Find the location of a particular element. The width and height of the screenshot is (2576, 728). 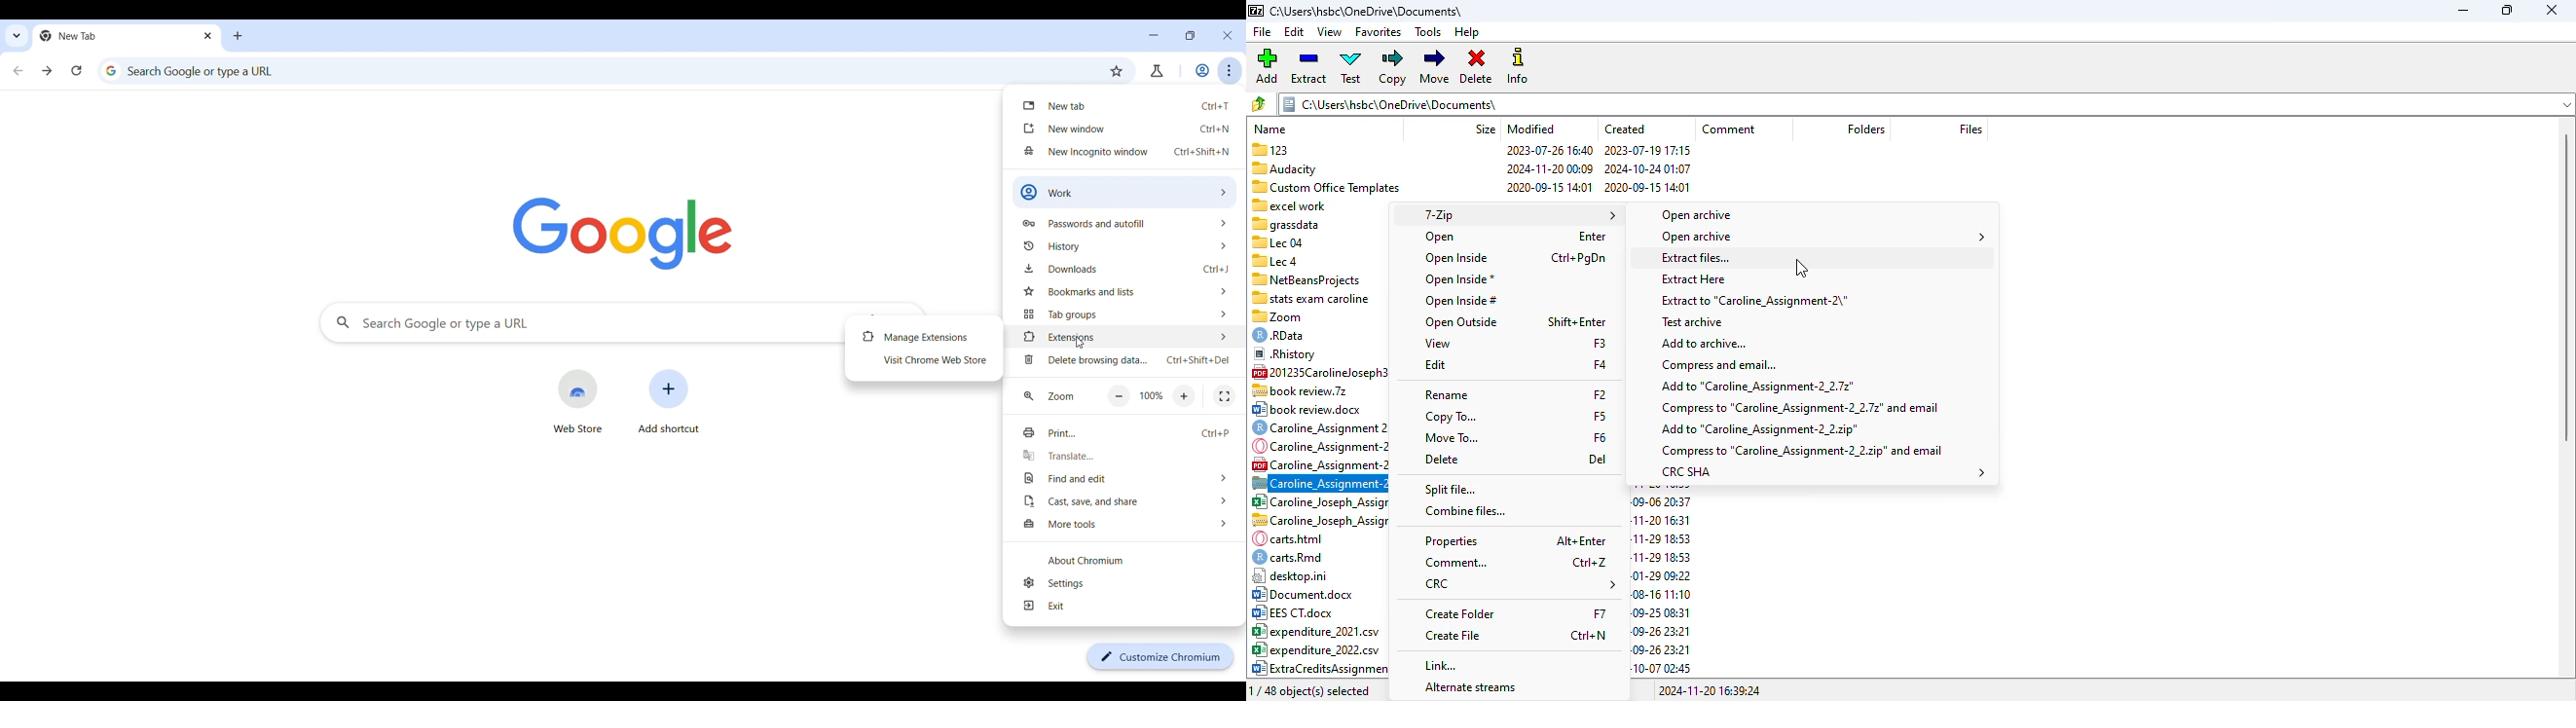

 EES CT.docx 16886 2020-08-27 13:43 2020-09-25 08:31 is located at coordinates (1317, 613).